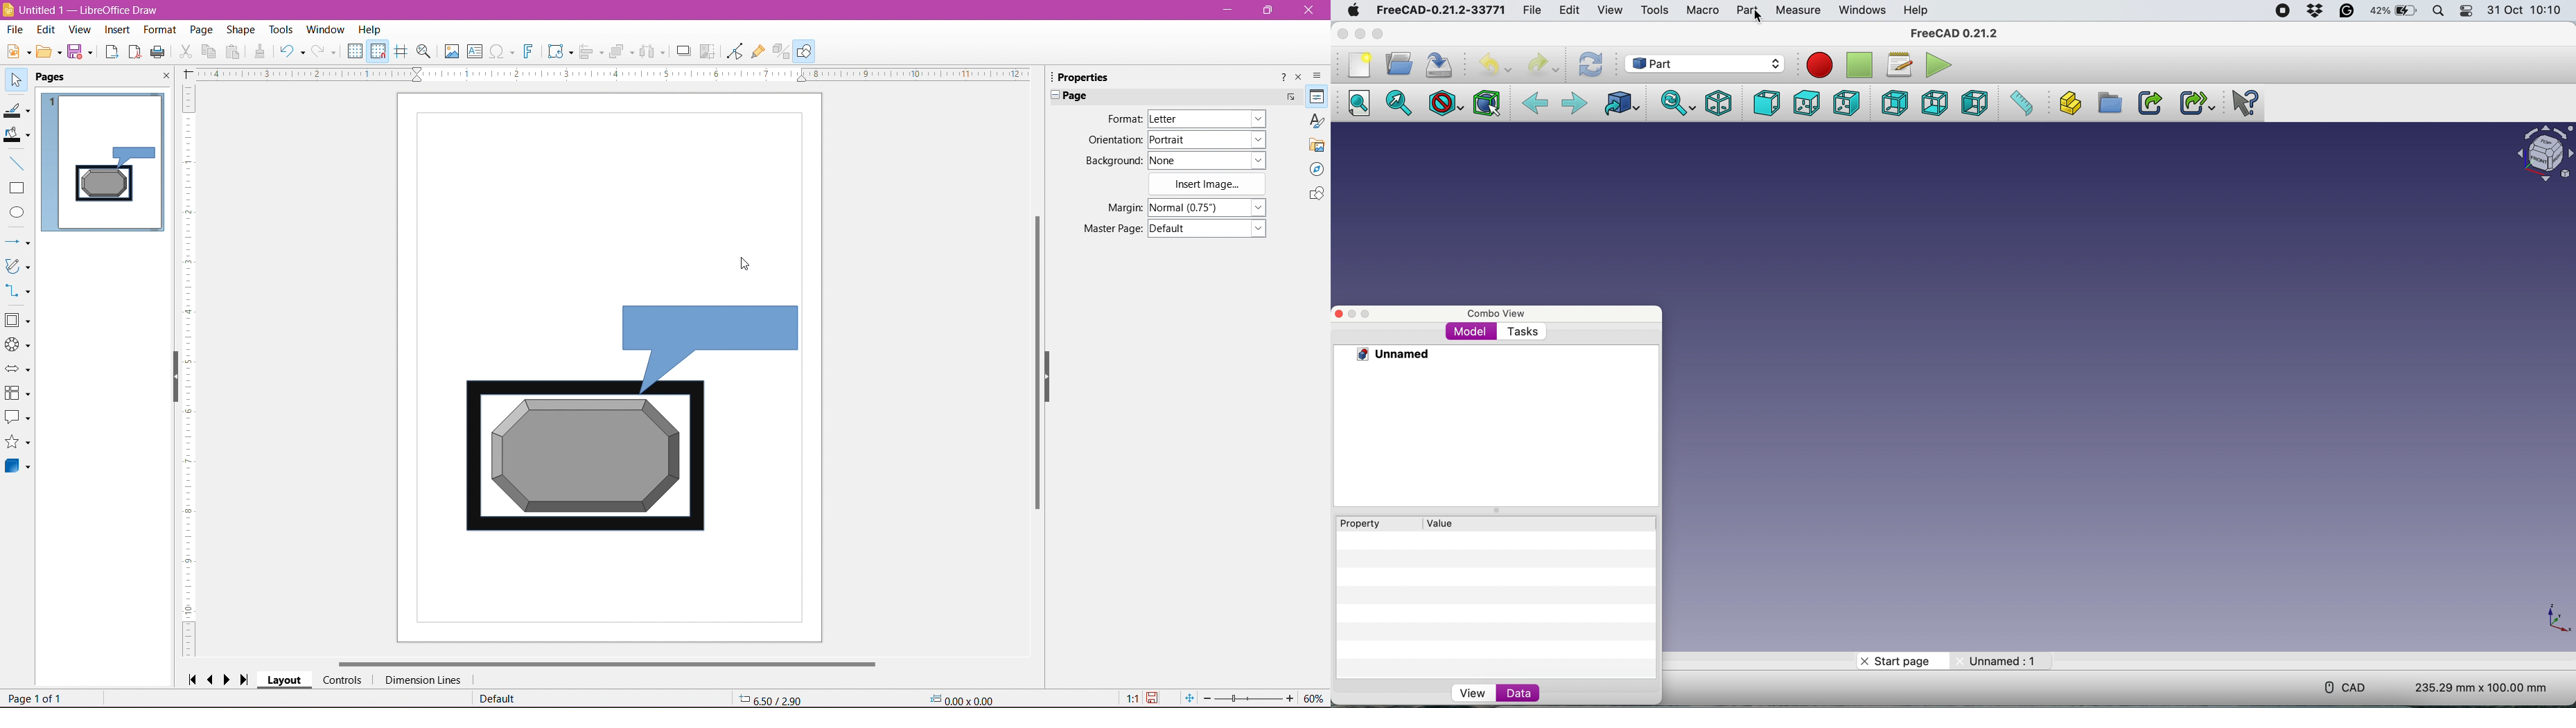  I want to click on Help, so click(1916, 11).